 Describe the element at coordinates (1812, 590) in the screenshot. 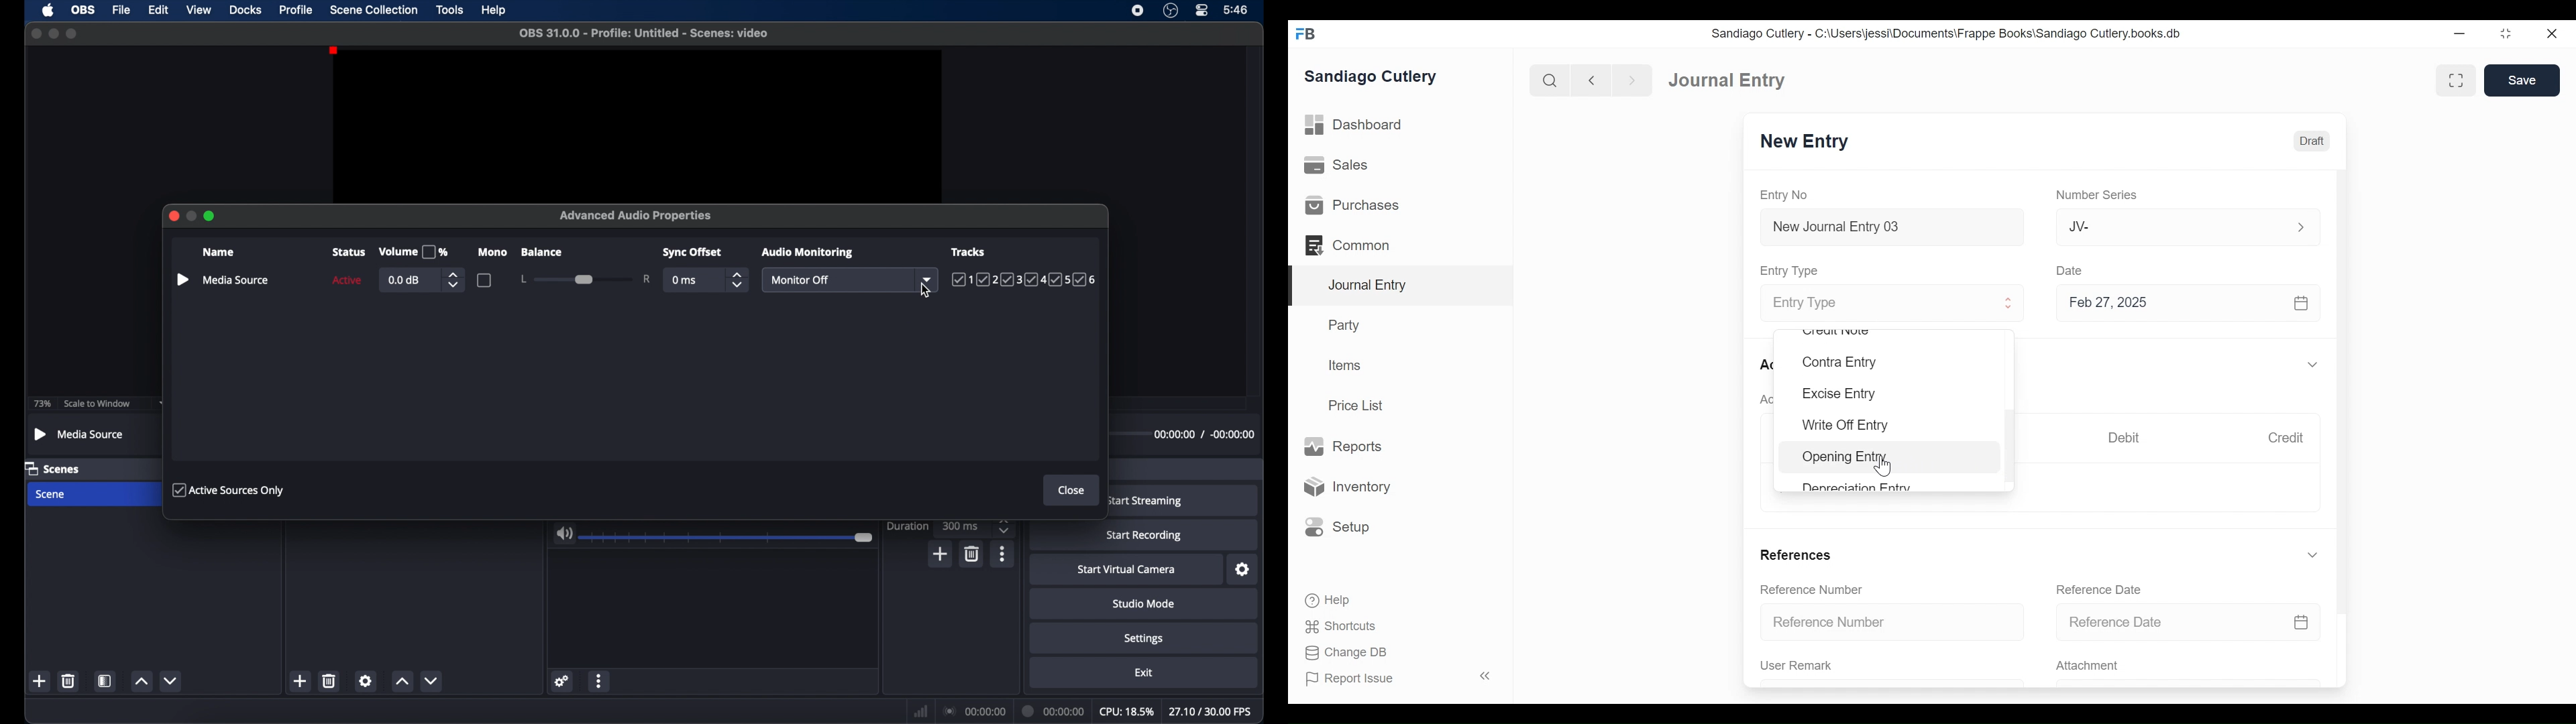

I see `Reference Number` at that location.